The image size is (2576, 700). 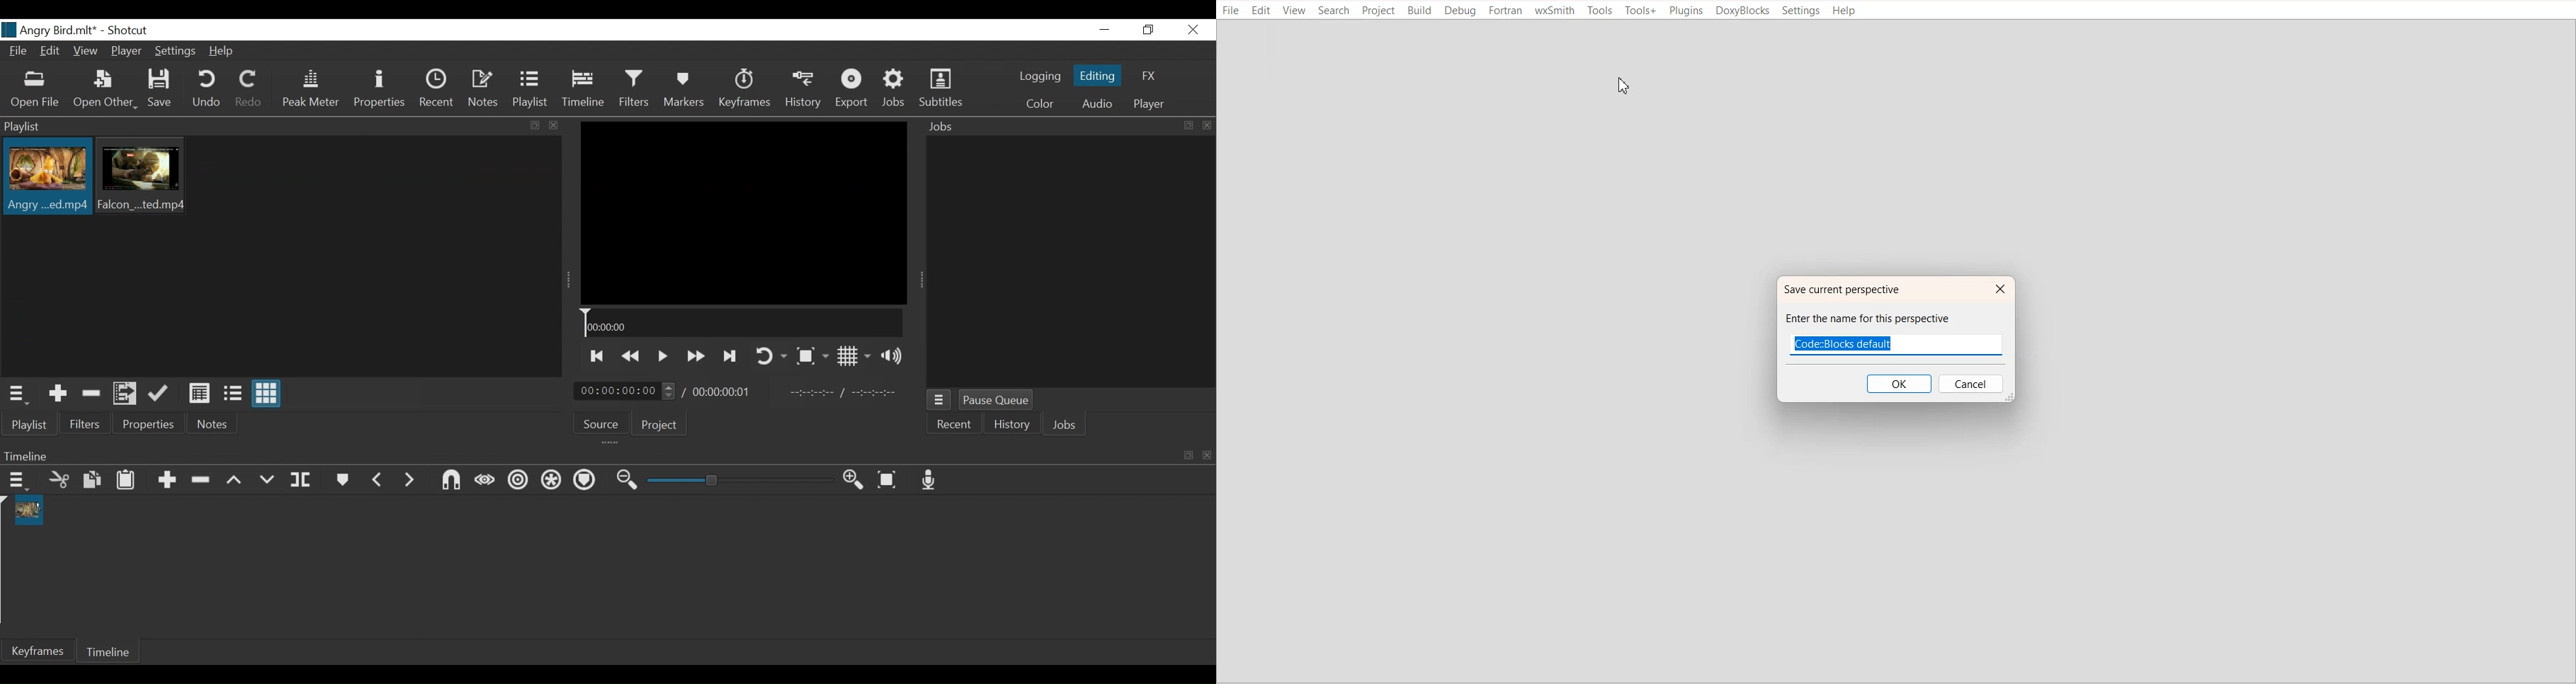 What do you see at coordinates (596, 357) in the screenshot?
I see `Skip to the previous point` at bounding box center [596, 357].